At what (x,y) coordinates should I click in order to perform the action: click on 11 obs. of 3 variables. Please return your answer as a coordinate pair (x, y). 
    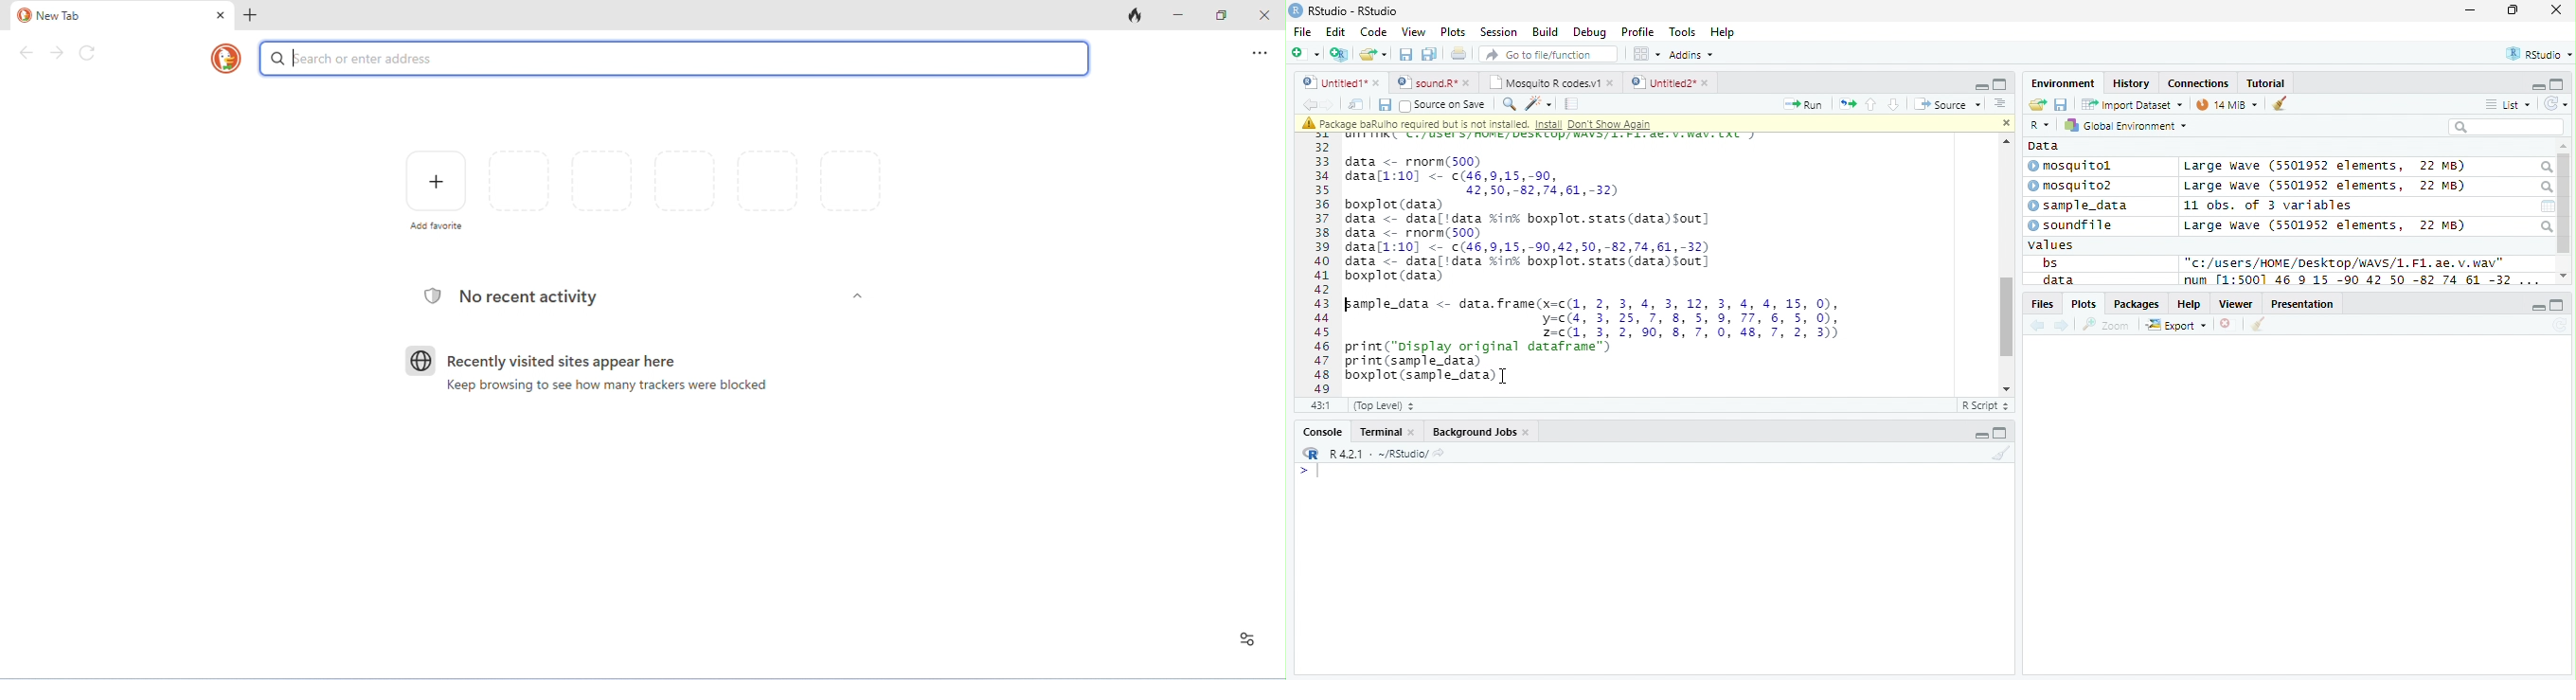
    Looking at the image, I should click on (2268, 206).